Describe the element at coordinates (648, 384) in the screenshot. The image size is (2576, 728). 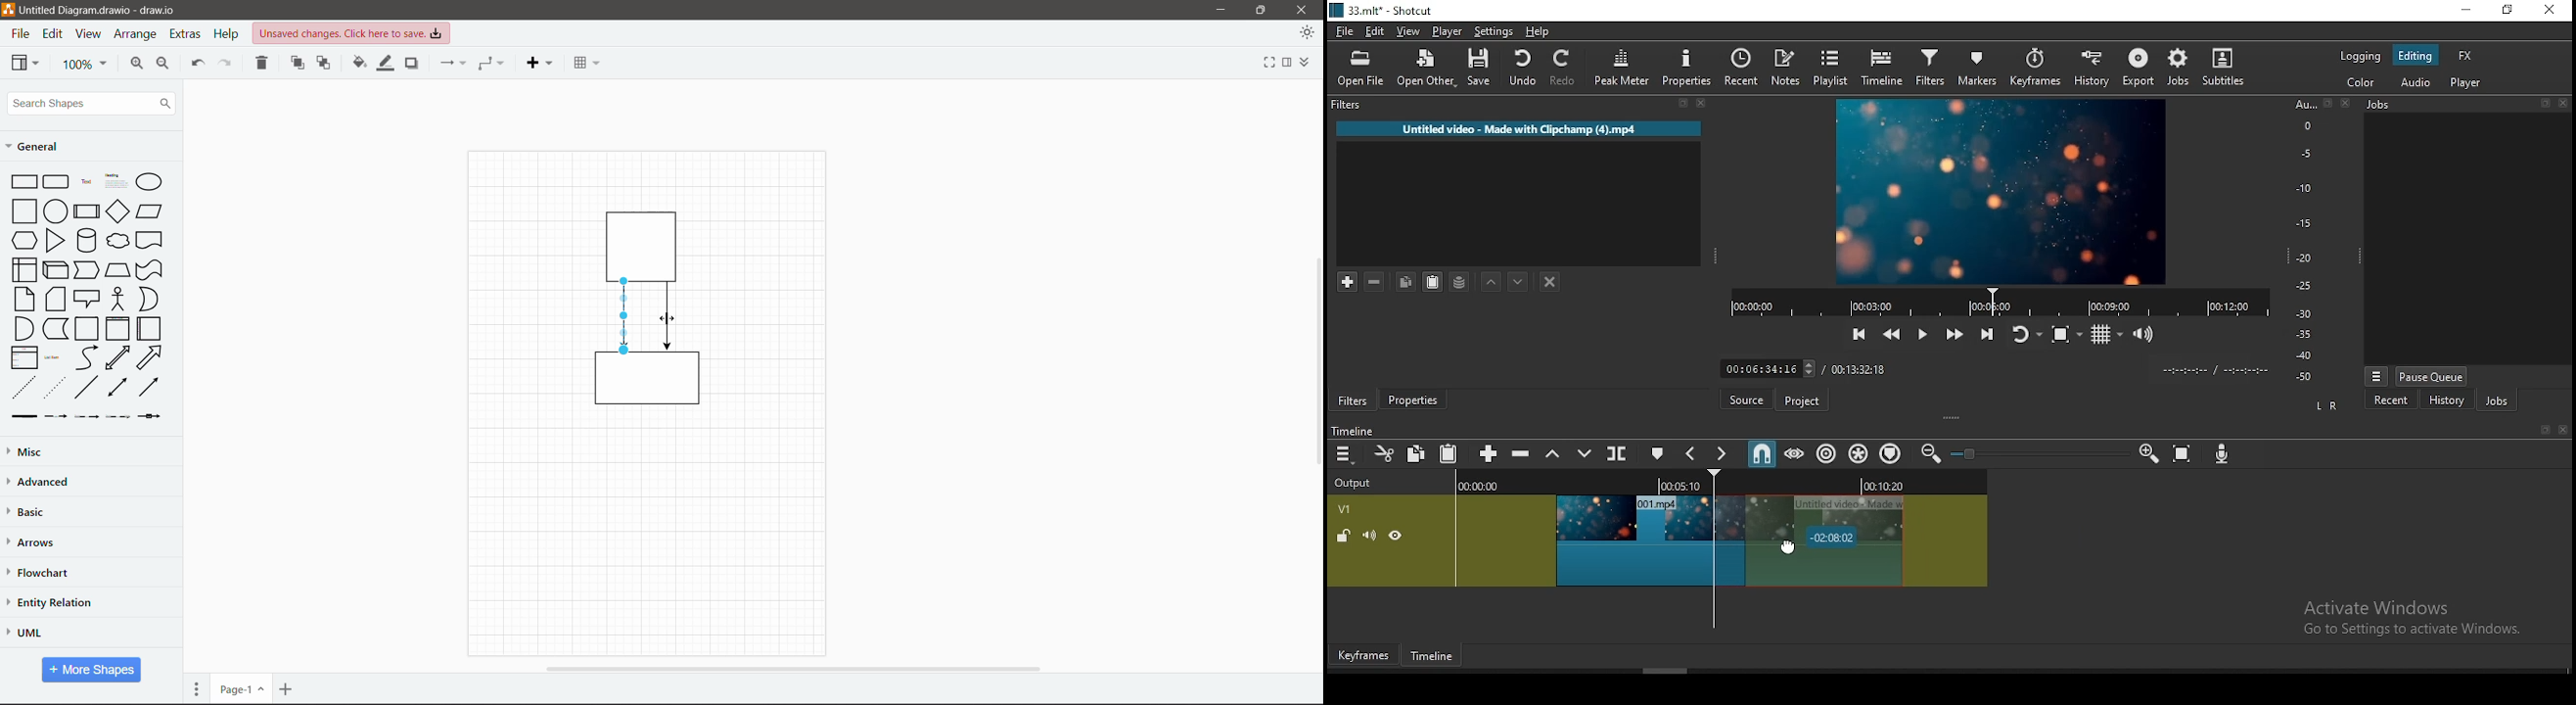
I see `container` at that location.